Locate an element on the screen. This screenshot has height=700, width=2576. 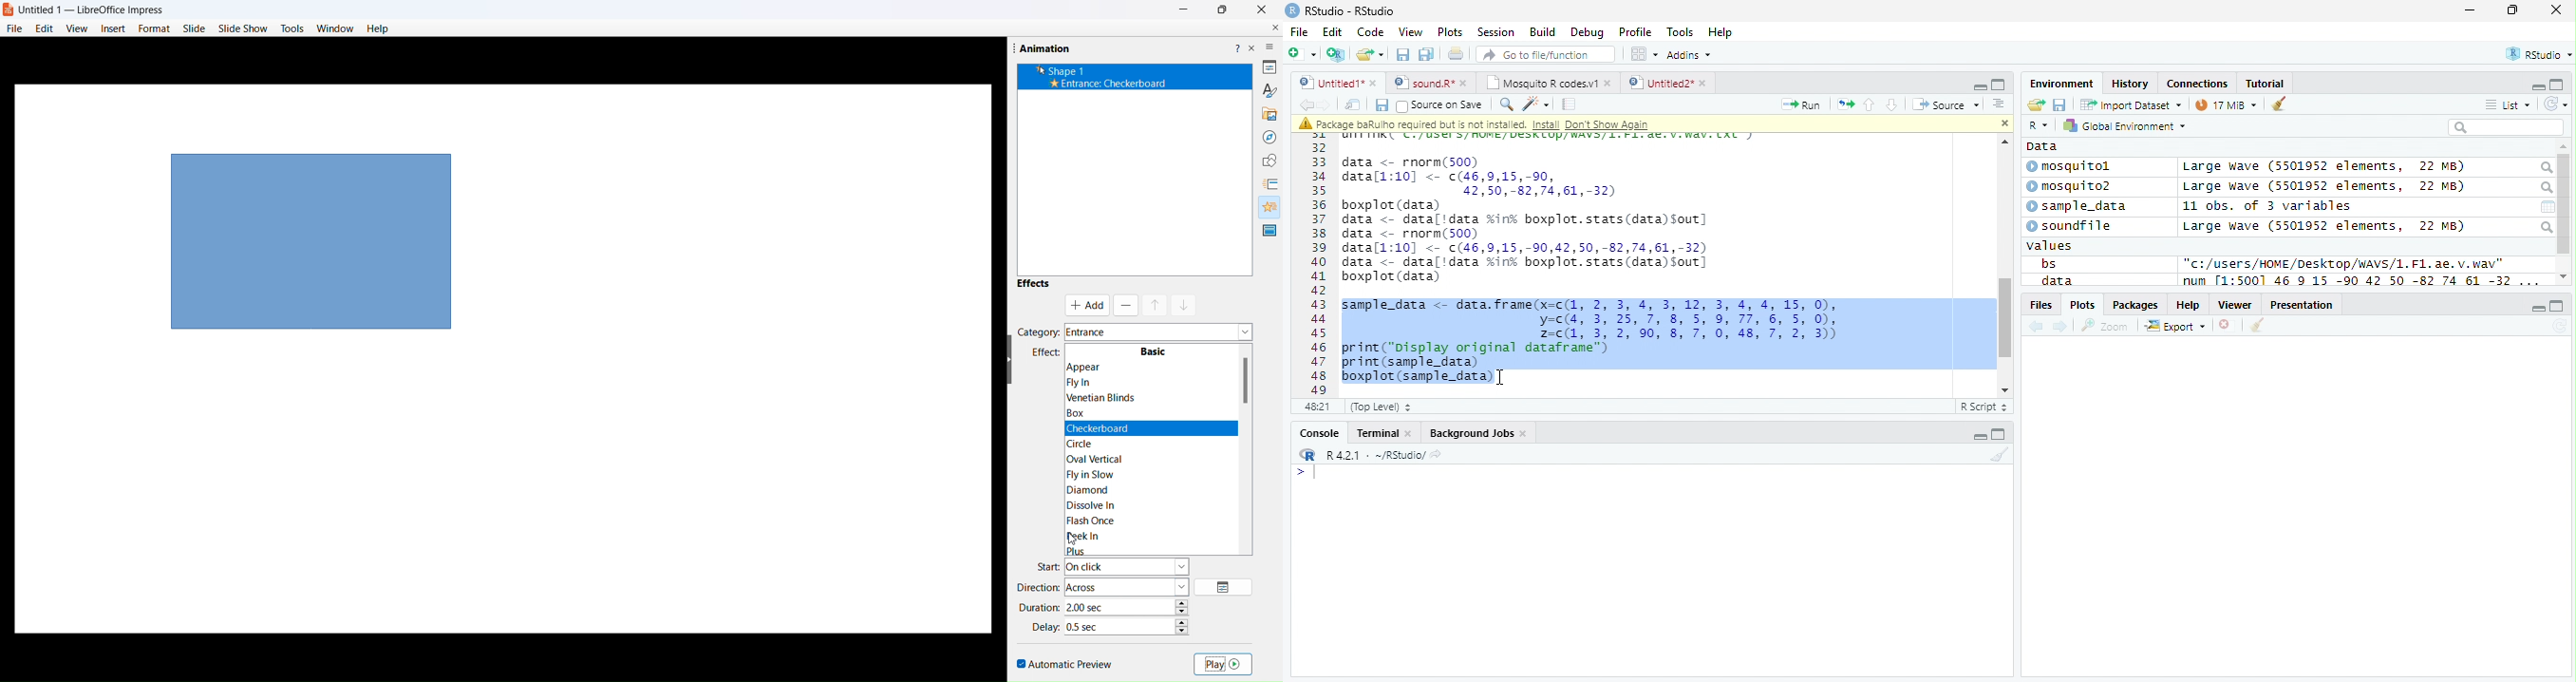
soundfile is located at coordinates (2070, 226).